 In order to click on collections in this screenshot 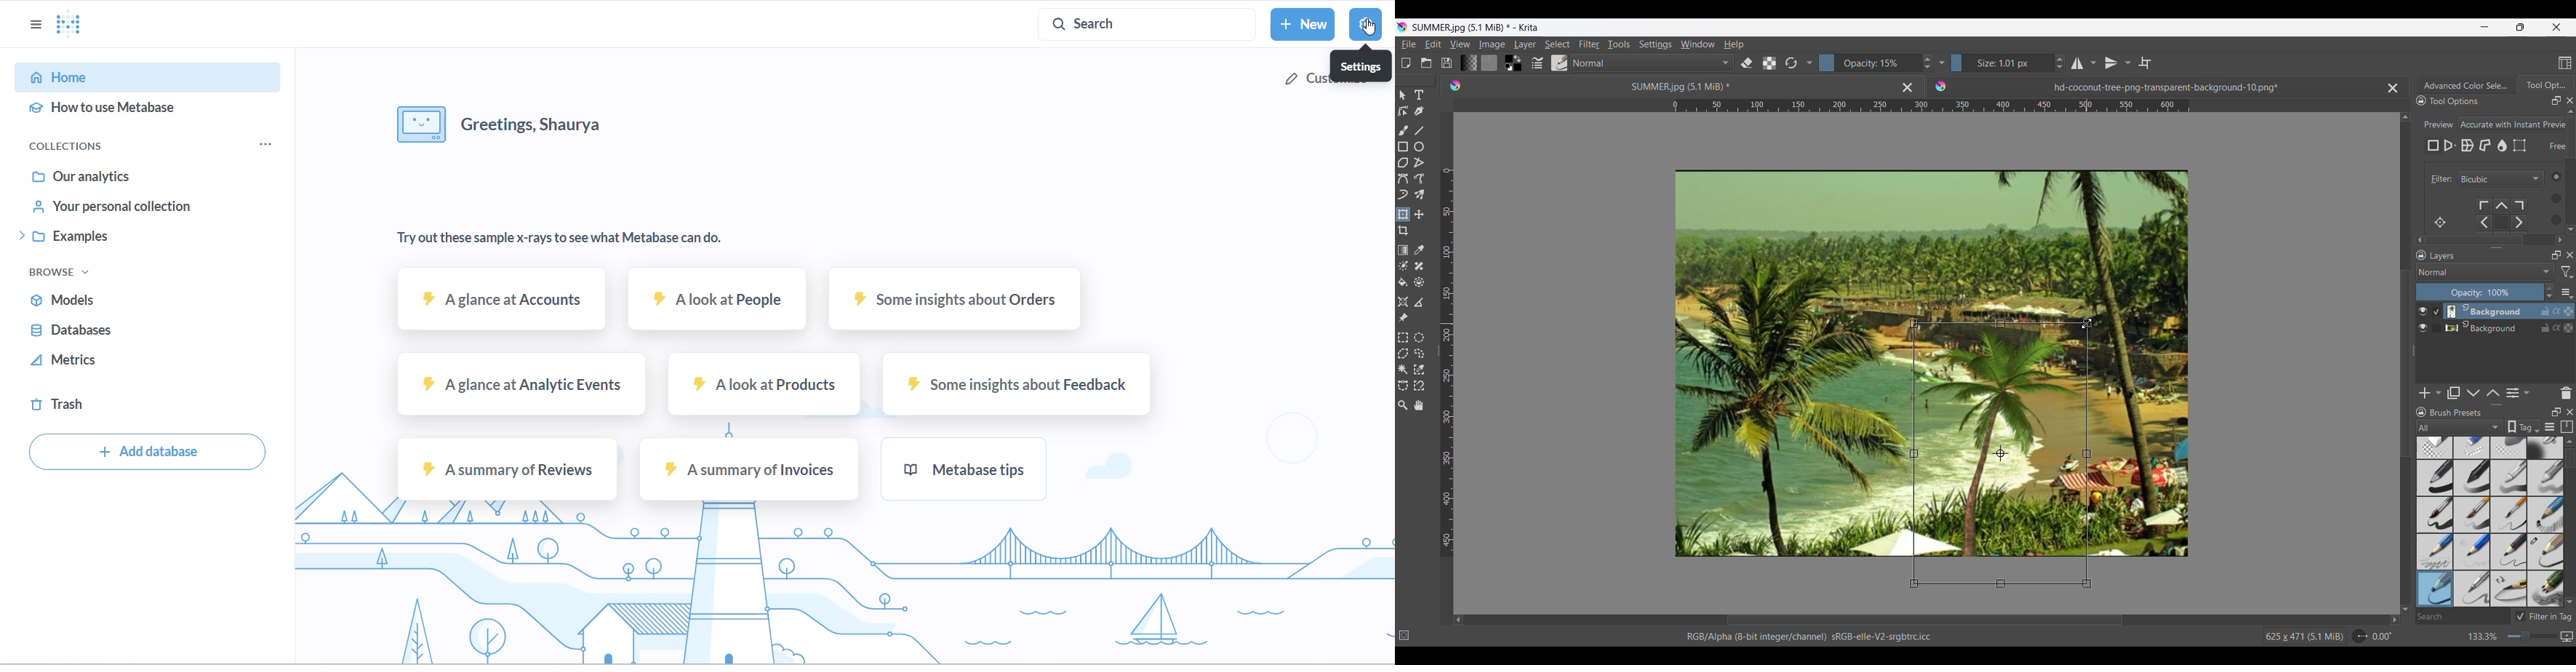, I will do `click(81, 142)`.